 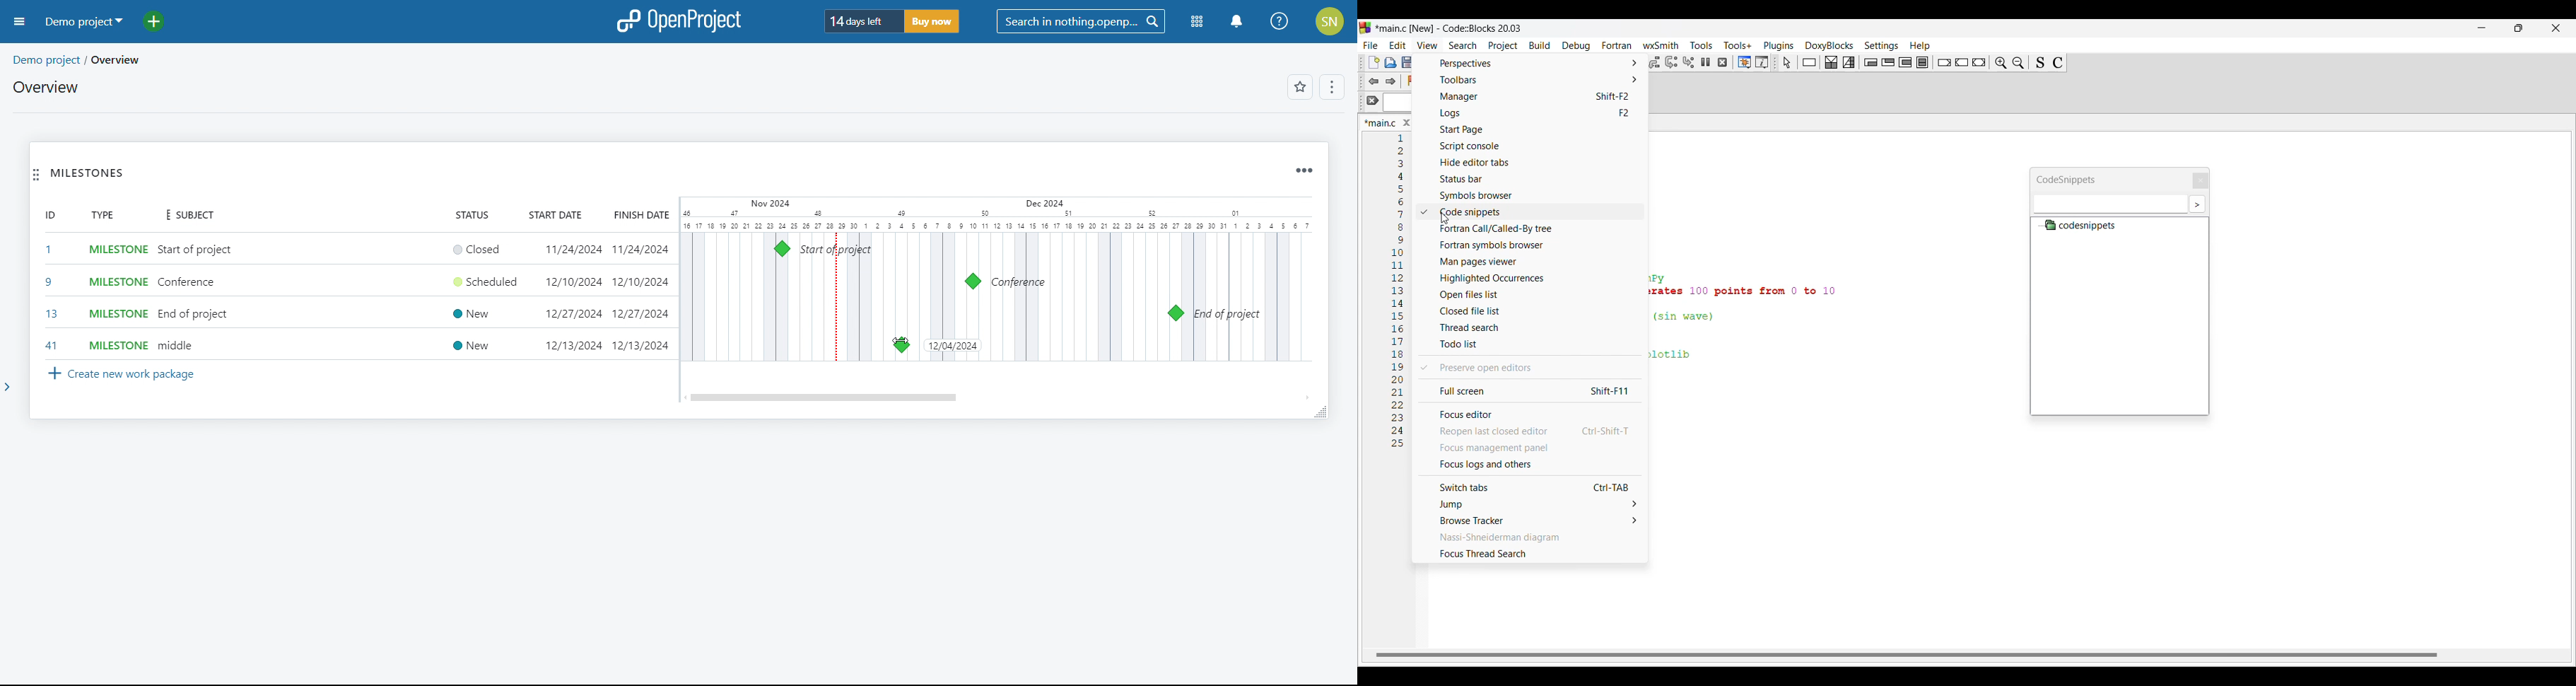 I want to click on logo, so click(x=681, y=20).